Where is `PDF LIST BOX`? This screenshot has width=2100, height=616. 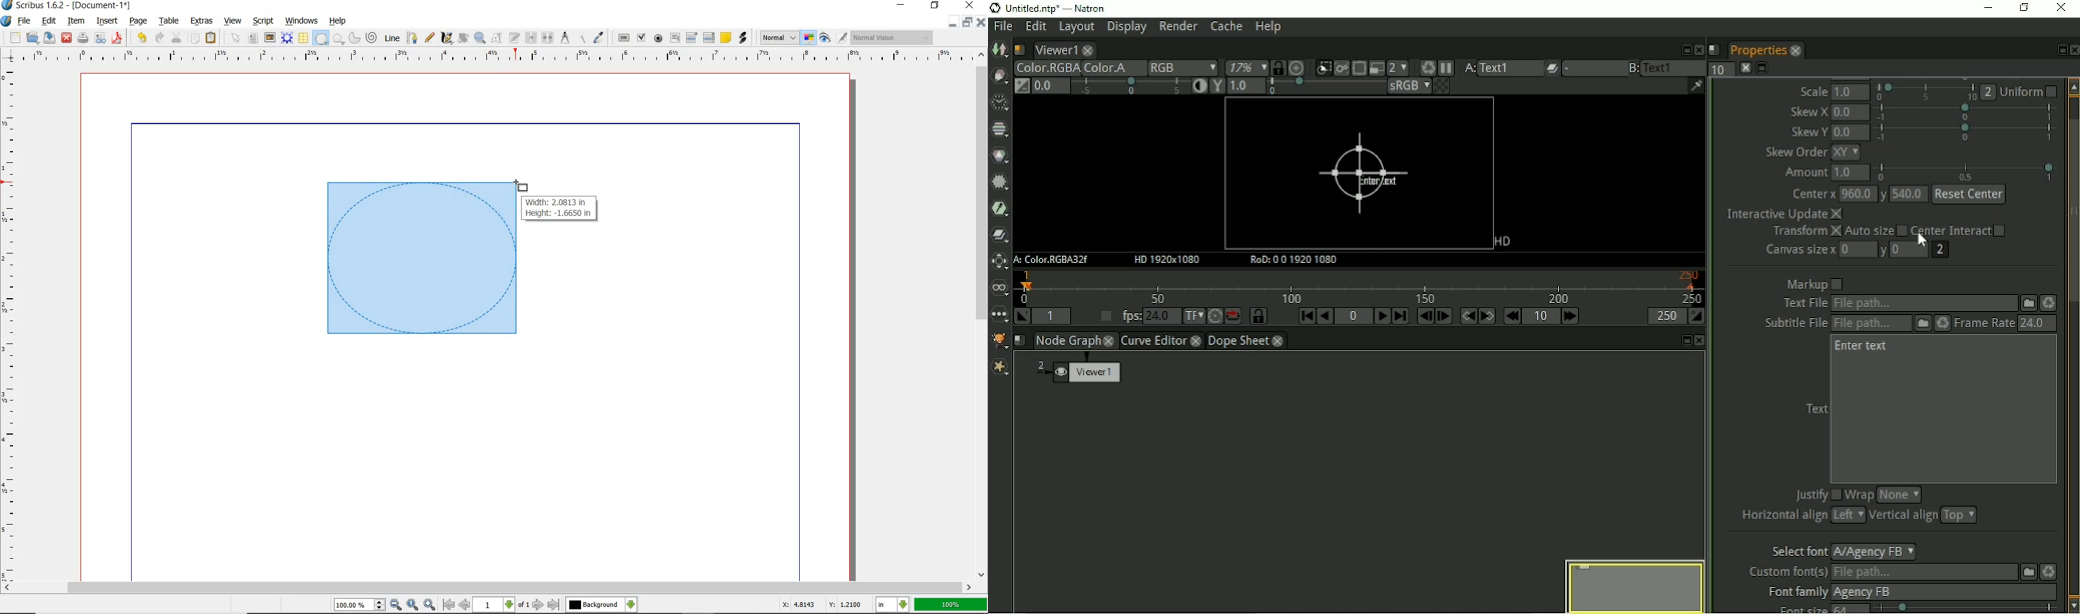 PDF LIST BOX is located at coordinates (710, 38).